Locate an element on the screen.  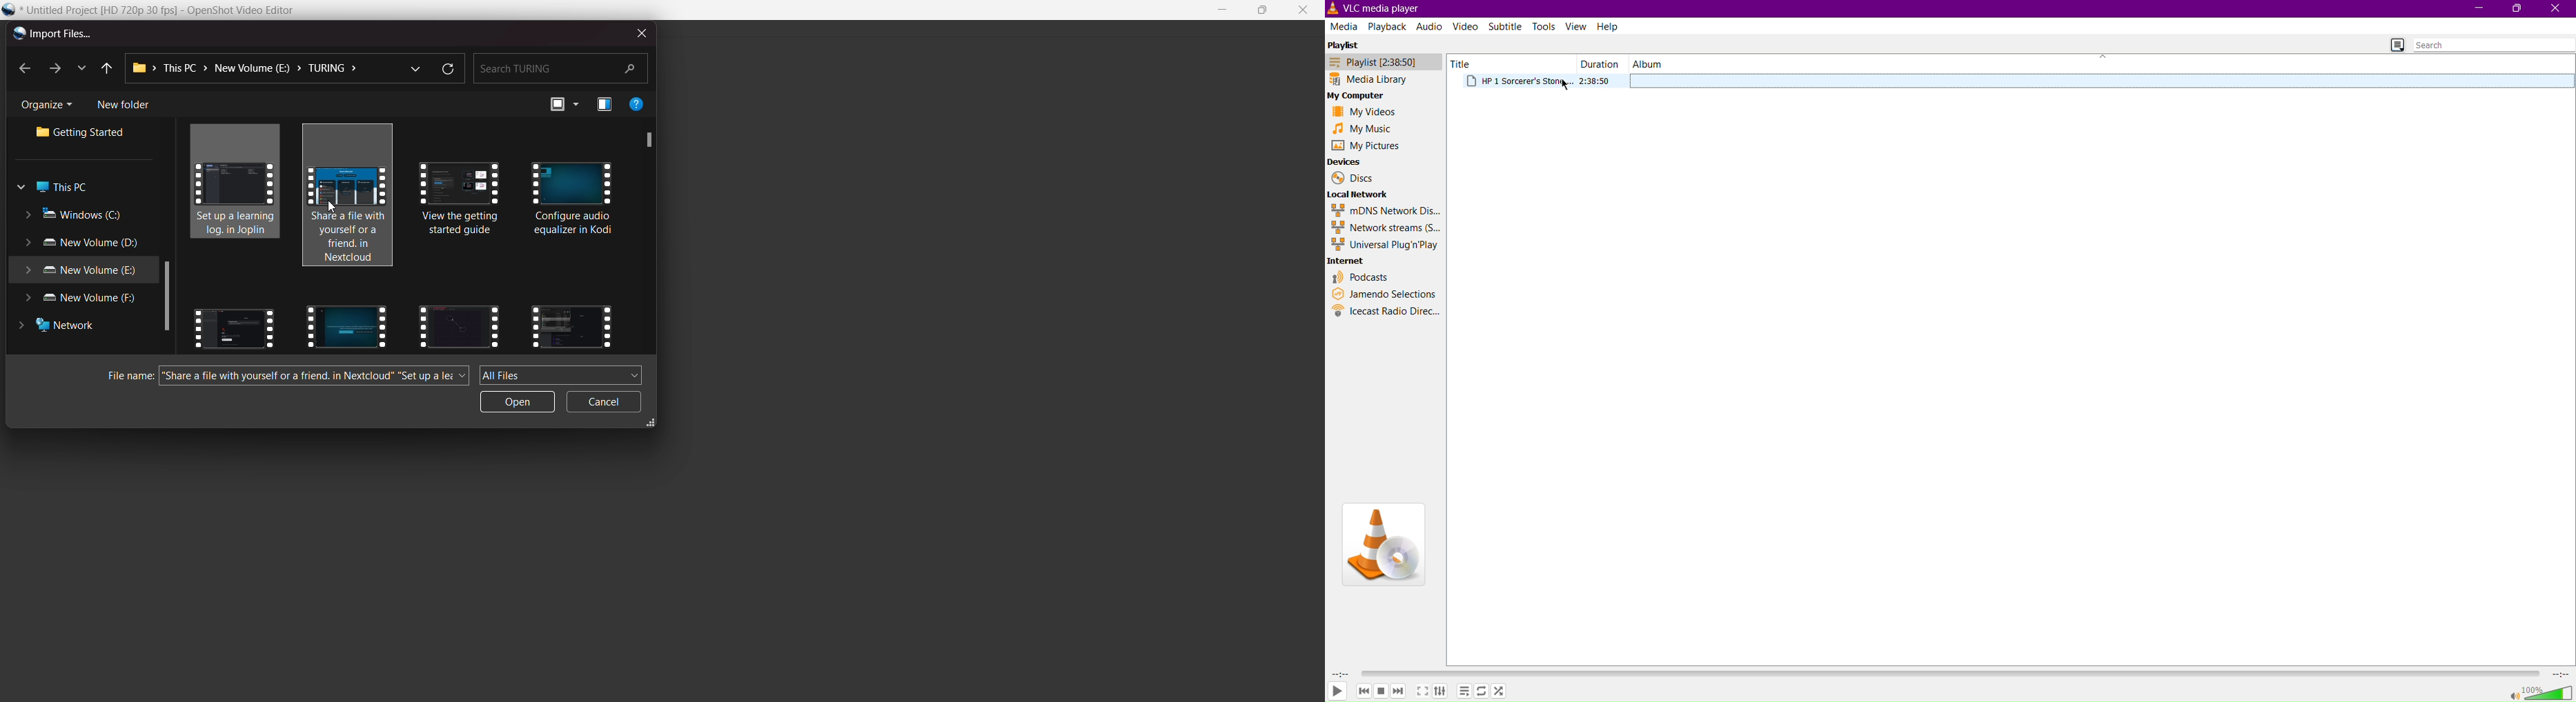
Skip Forward is located at coordinates (1399, 692).